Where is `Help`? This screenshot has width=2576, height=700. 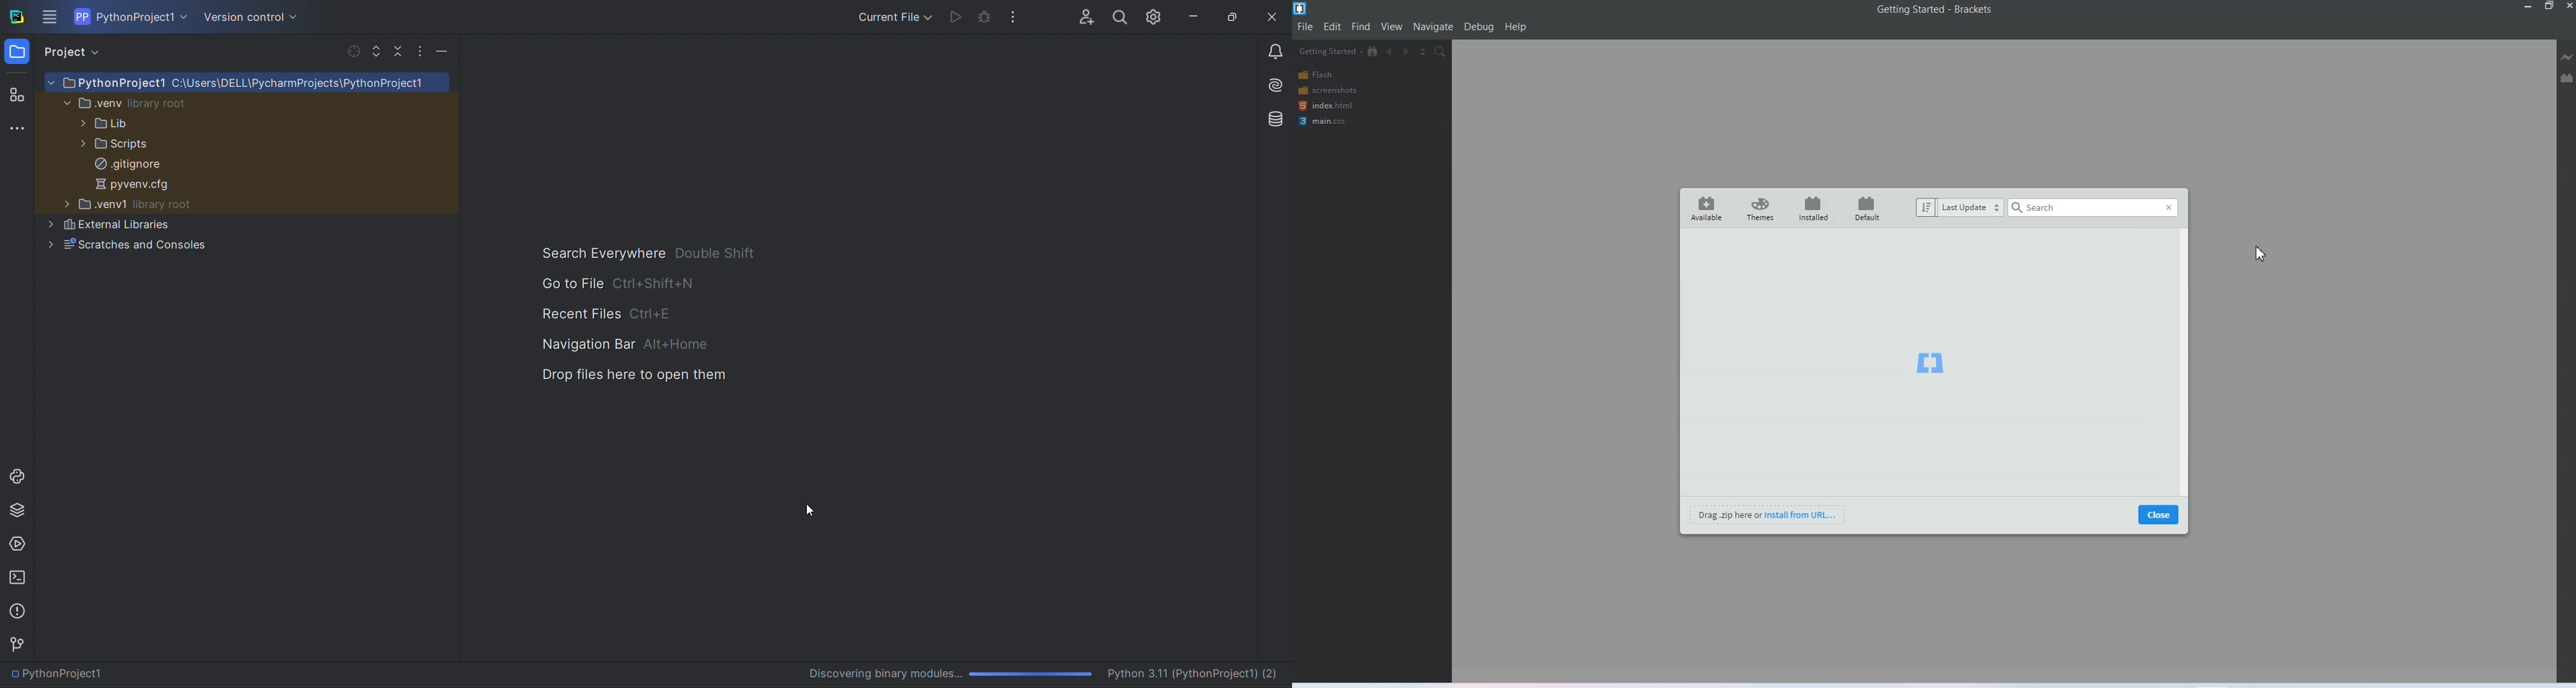
Help is located at coordinates (1516, 27).